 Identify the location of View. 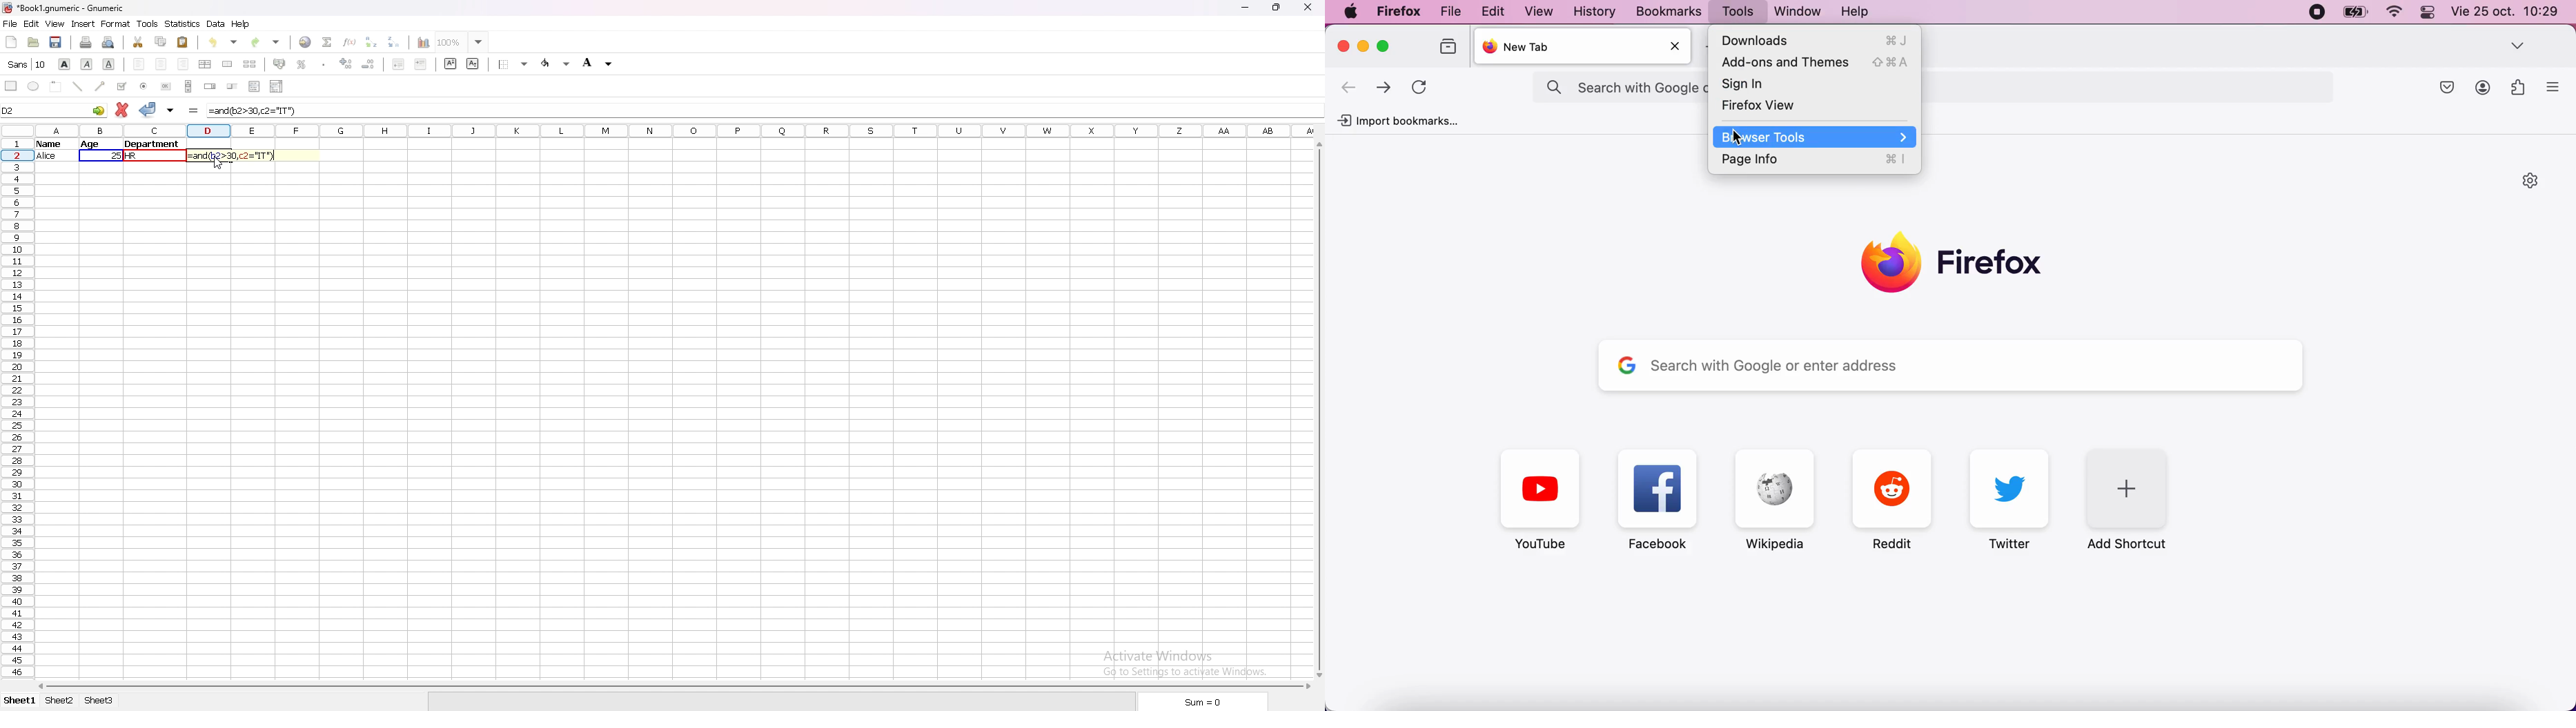
(1541, 11).